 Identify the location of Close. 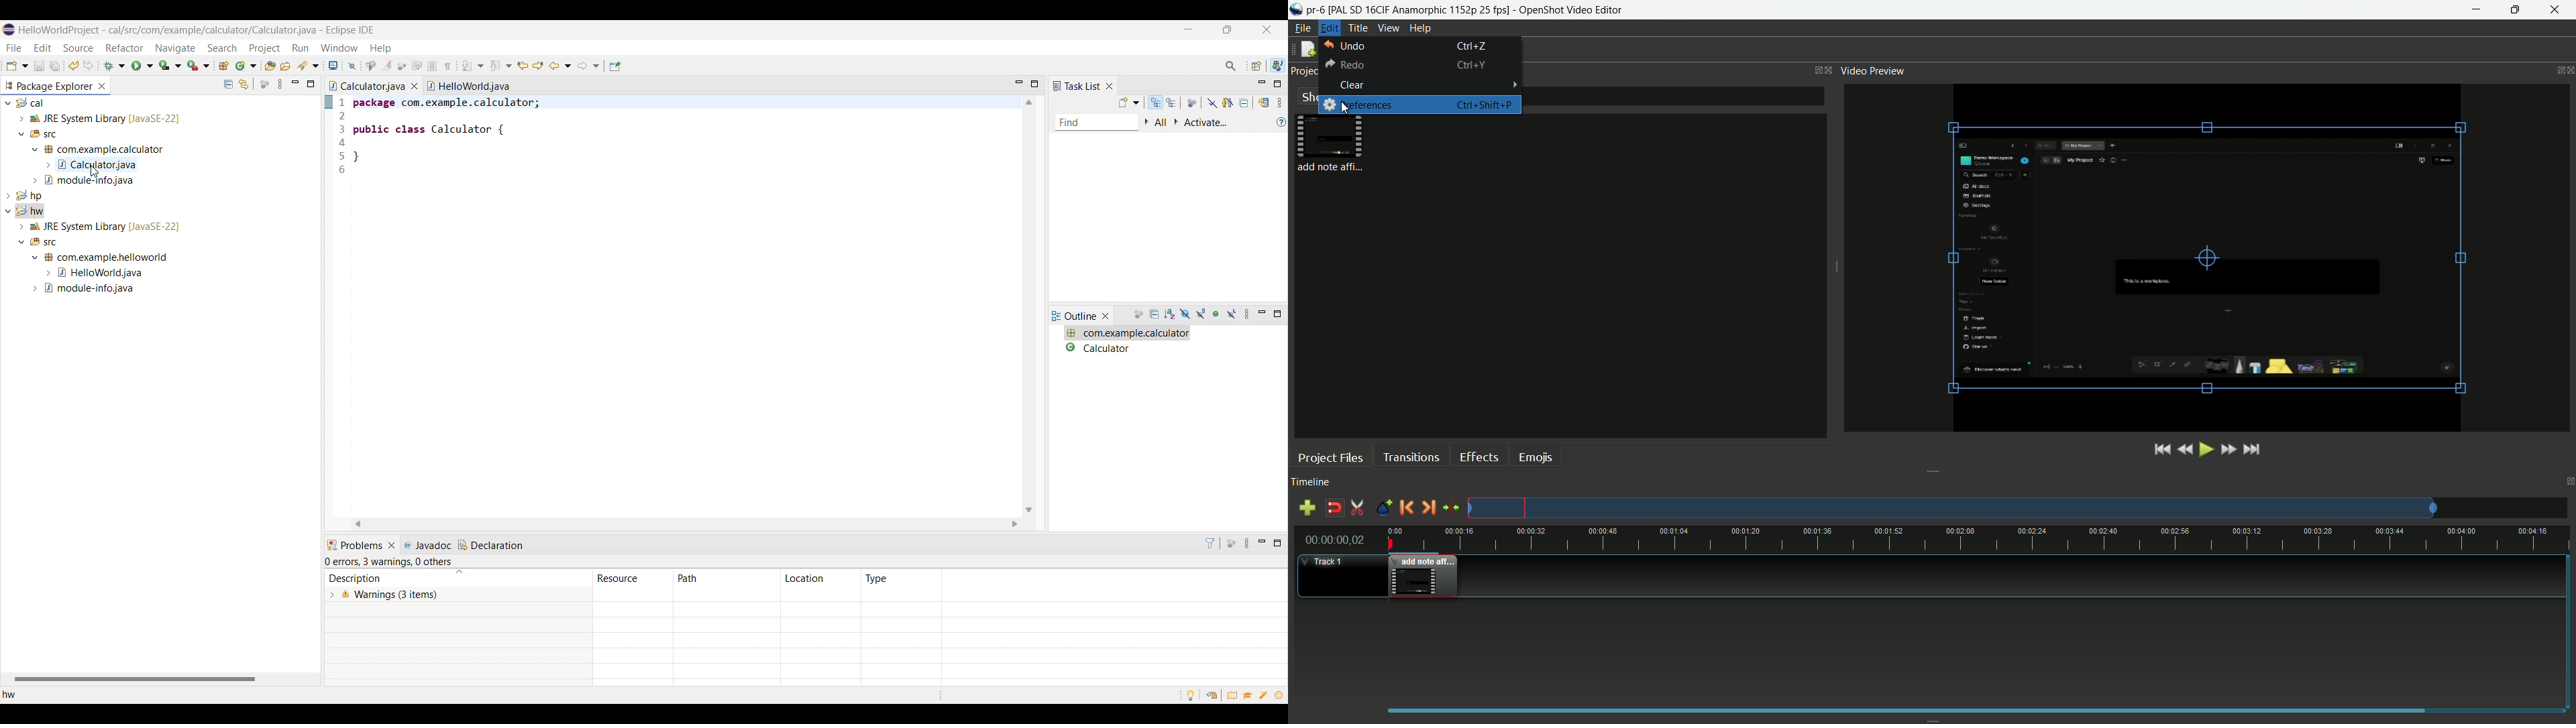
(1106, 316).